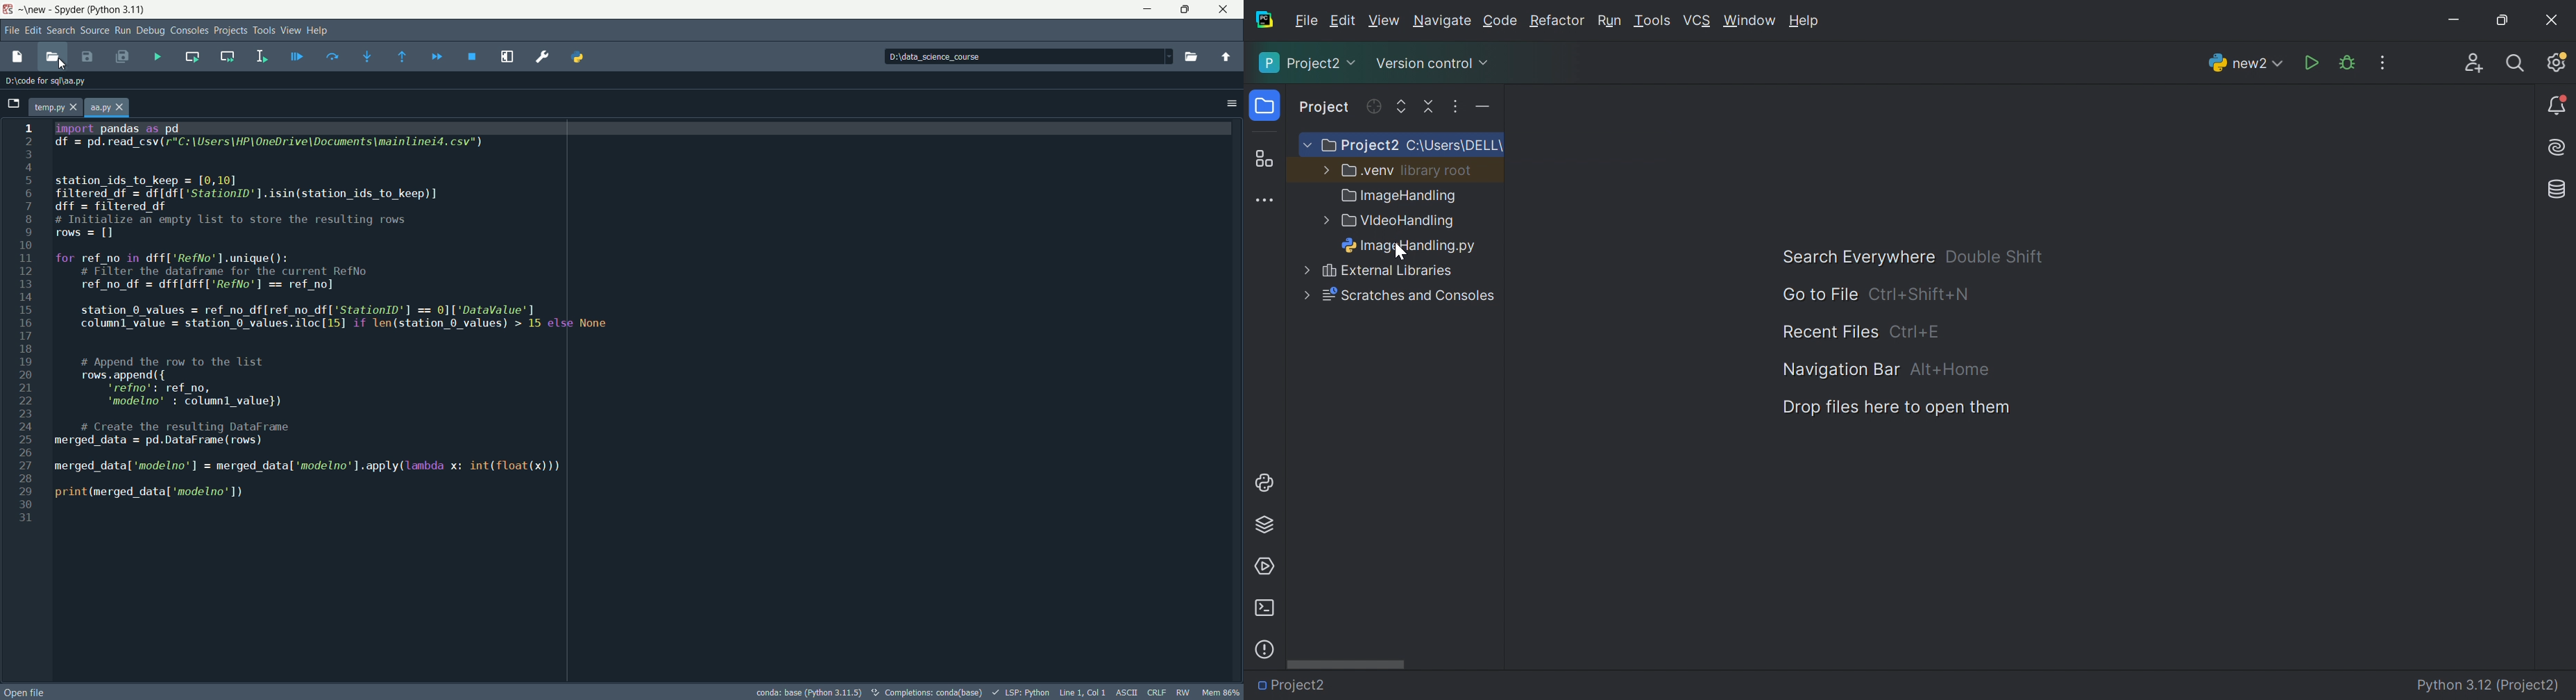  What do you see at coordinates (262, 56) in the screenshot?
I see `run selection or current line` at bounding box center [262, 56].